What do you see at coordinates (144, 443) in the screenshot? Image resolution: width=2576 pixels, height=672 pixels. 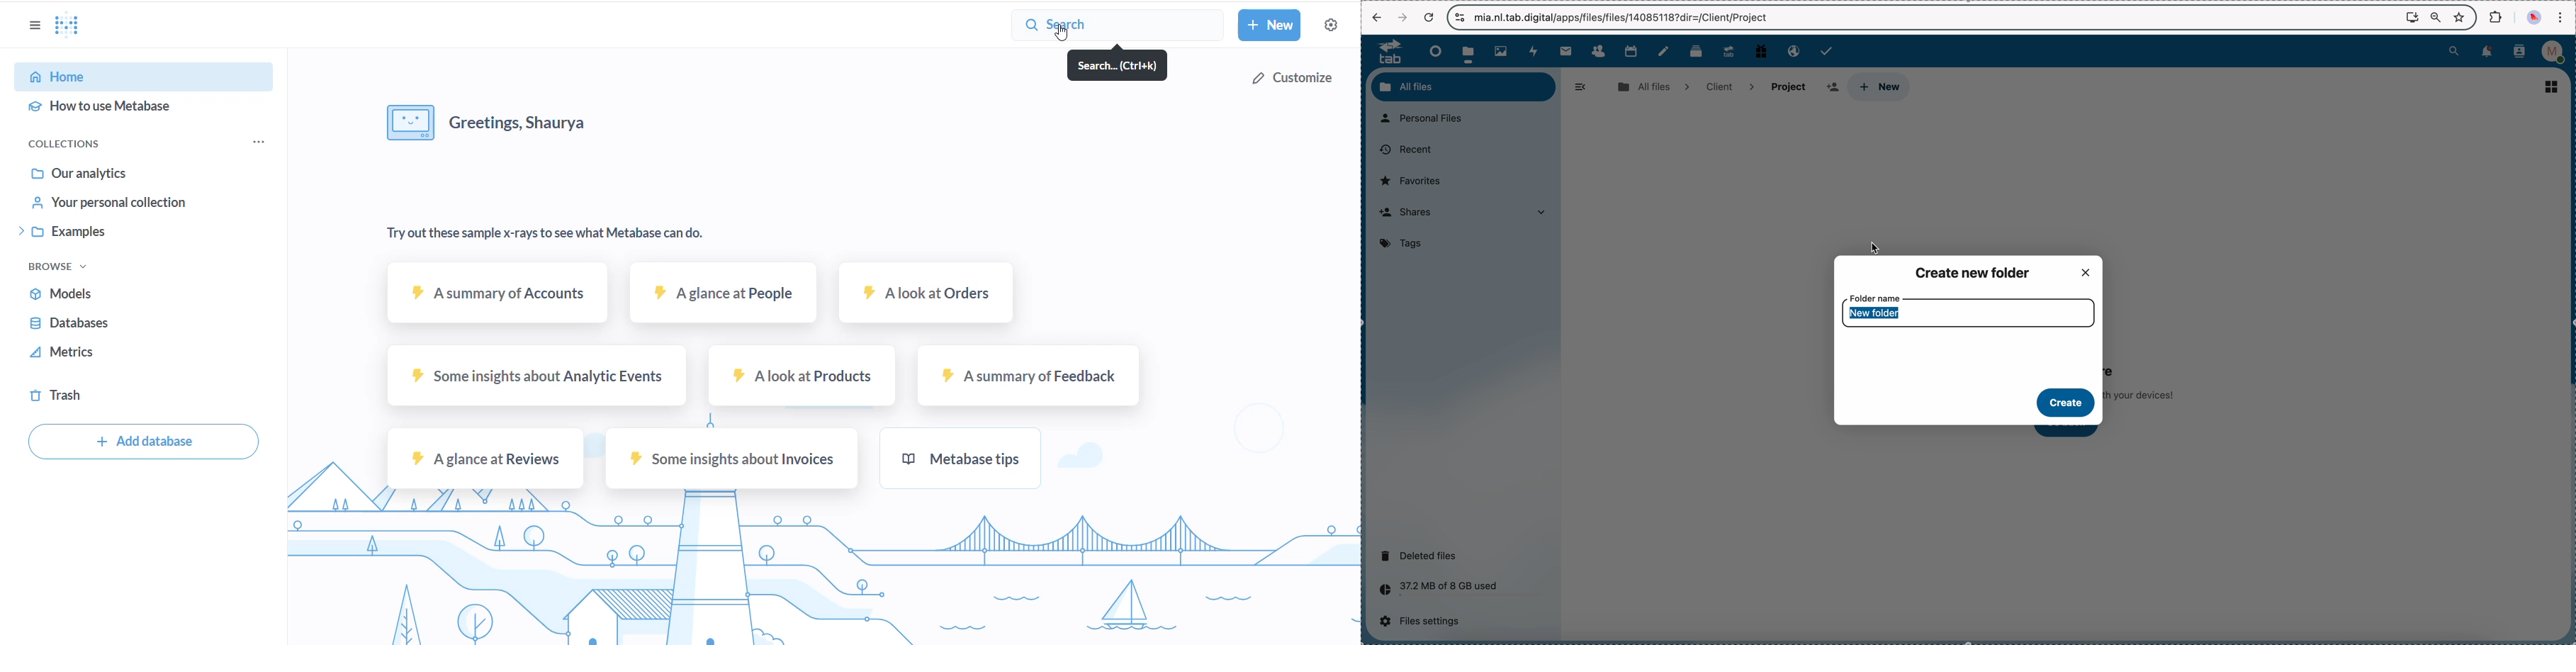 I see `add database` at bounding box center [144, 443].